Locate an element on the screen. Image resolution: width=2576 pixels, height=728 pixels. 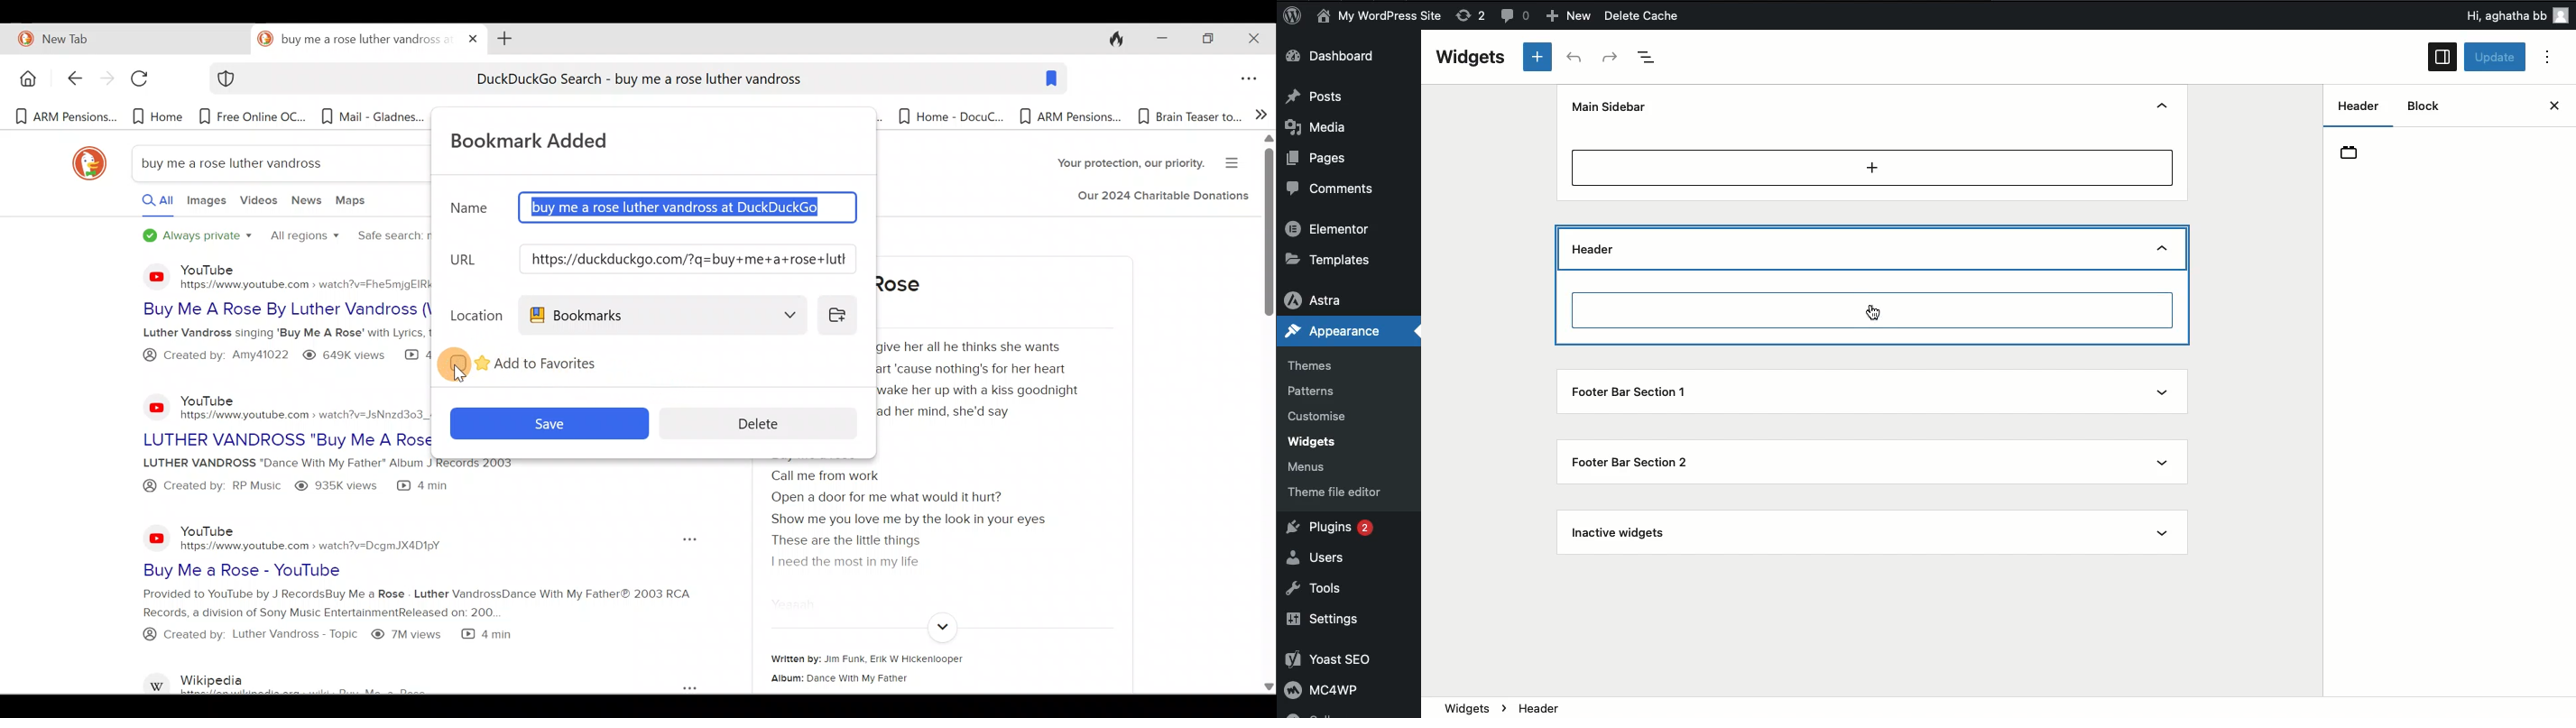
Pages is located at coordinates (1320, 158).